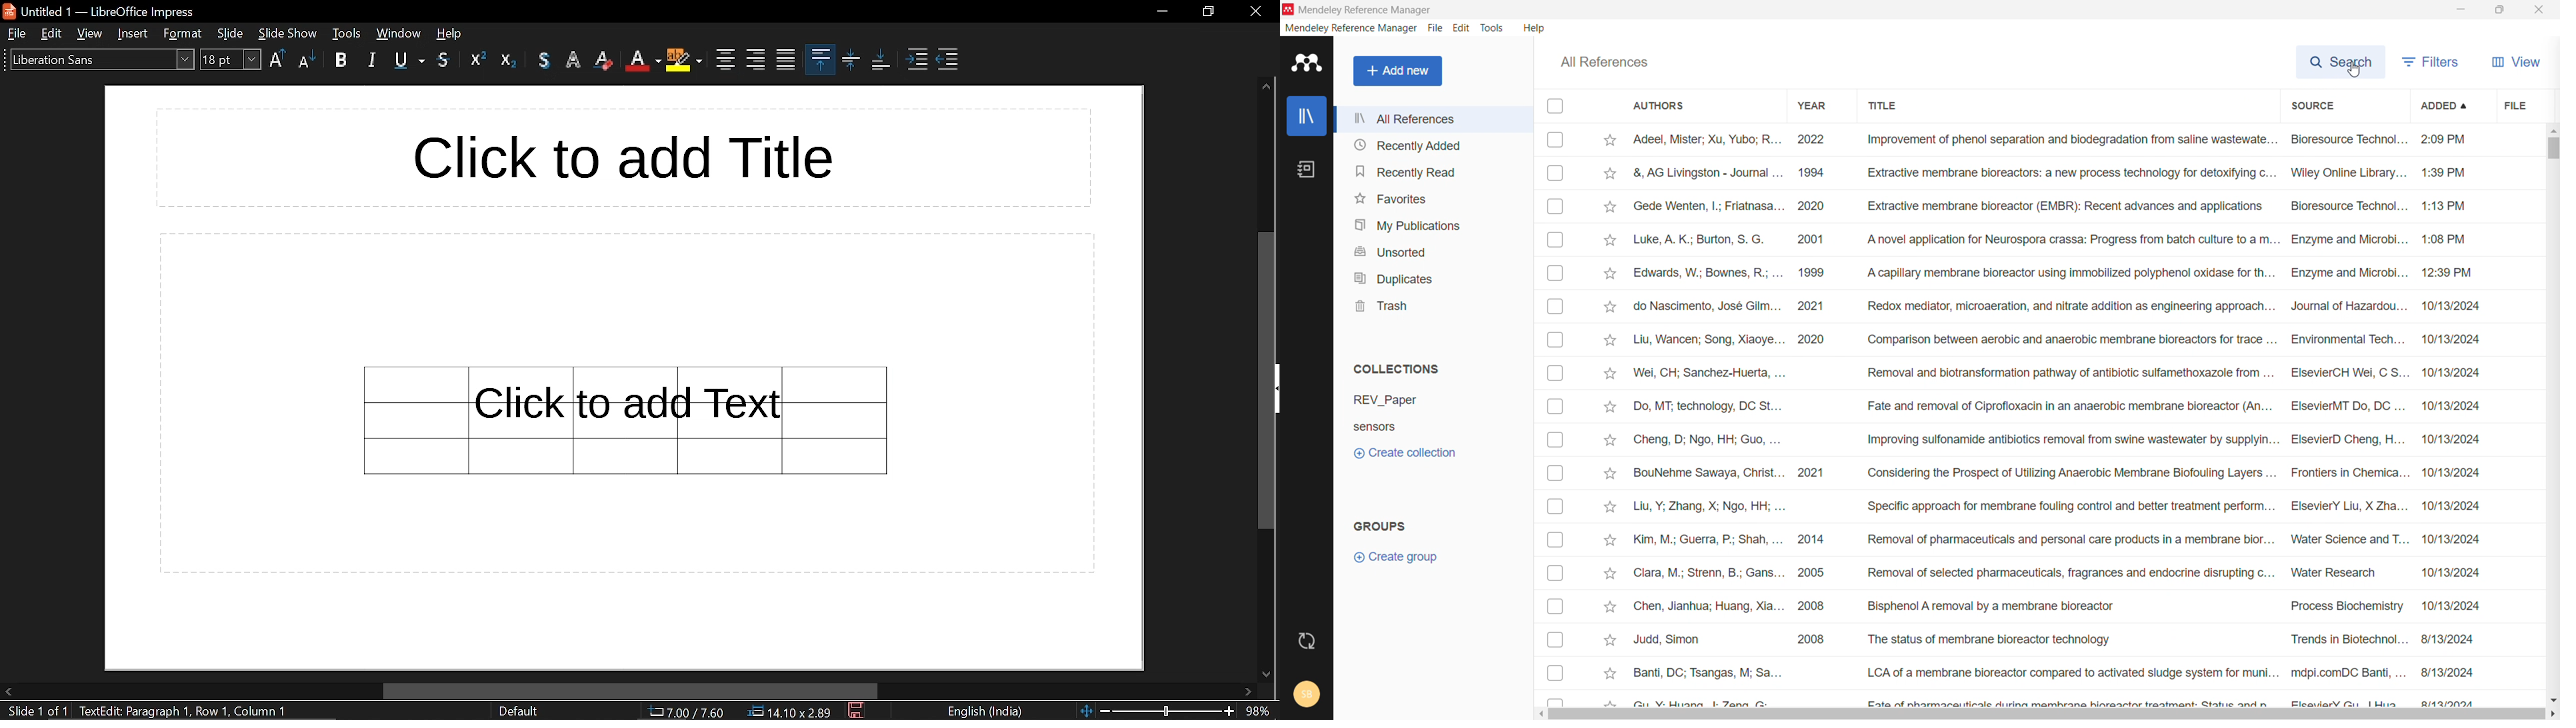  I want to click on Add to favorites, so click(1611, 473).